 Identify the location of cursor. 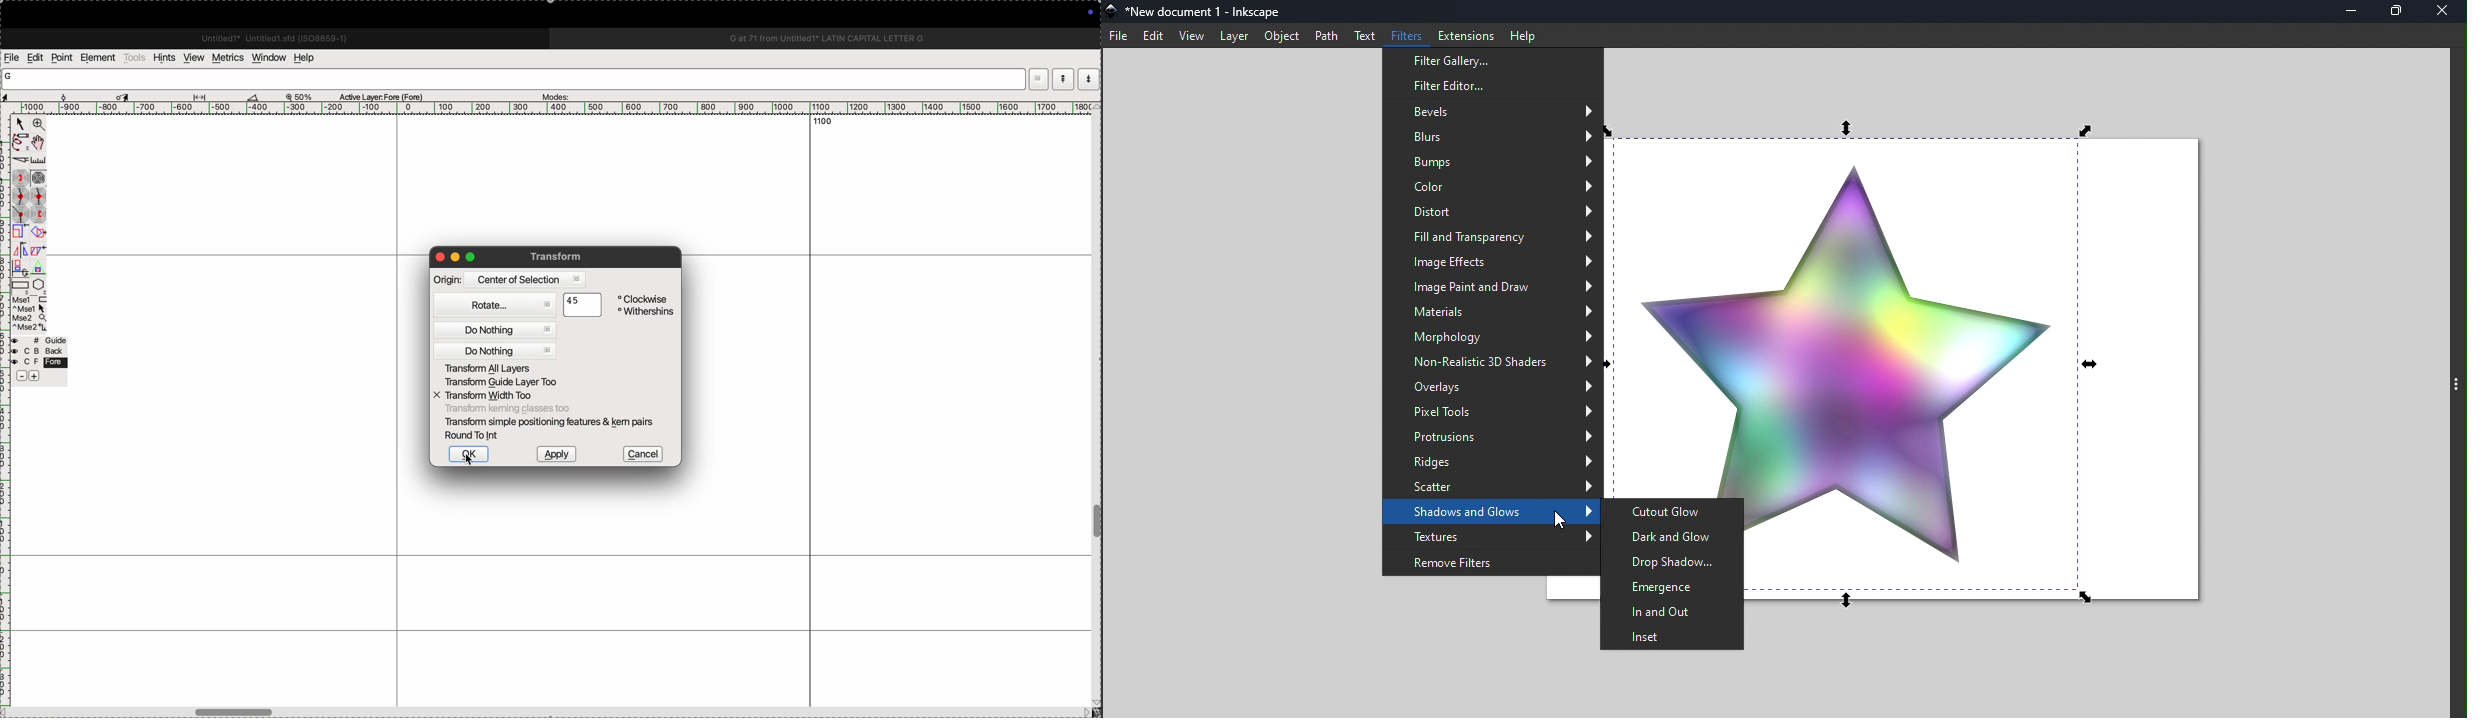
(1556, 521).